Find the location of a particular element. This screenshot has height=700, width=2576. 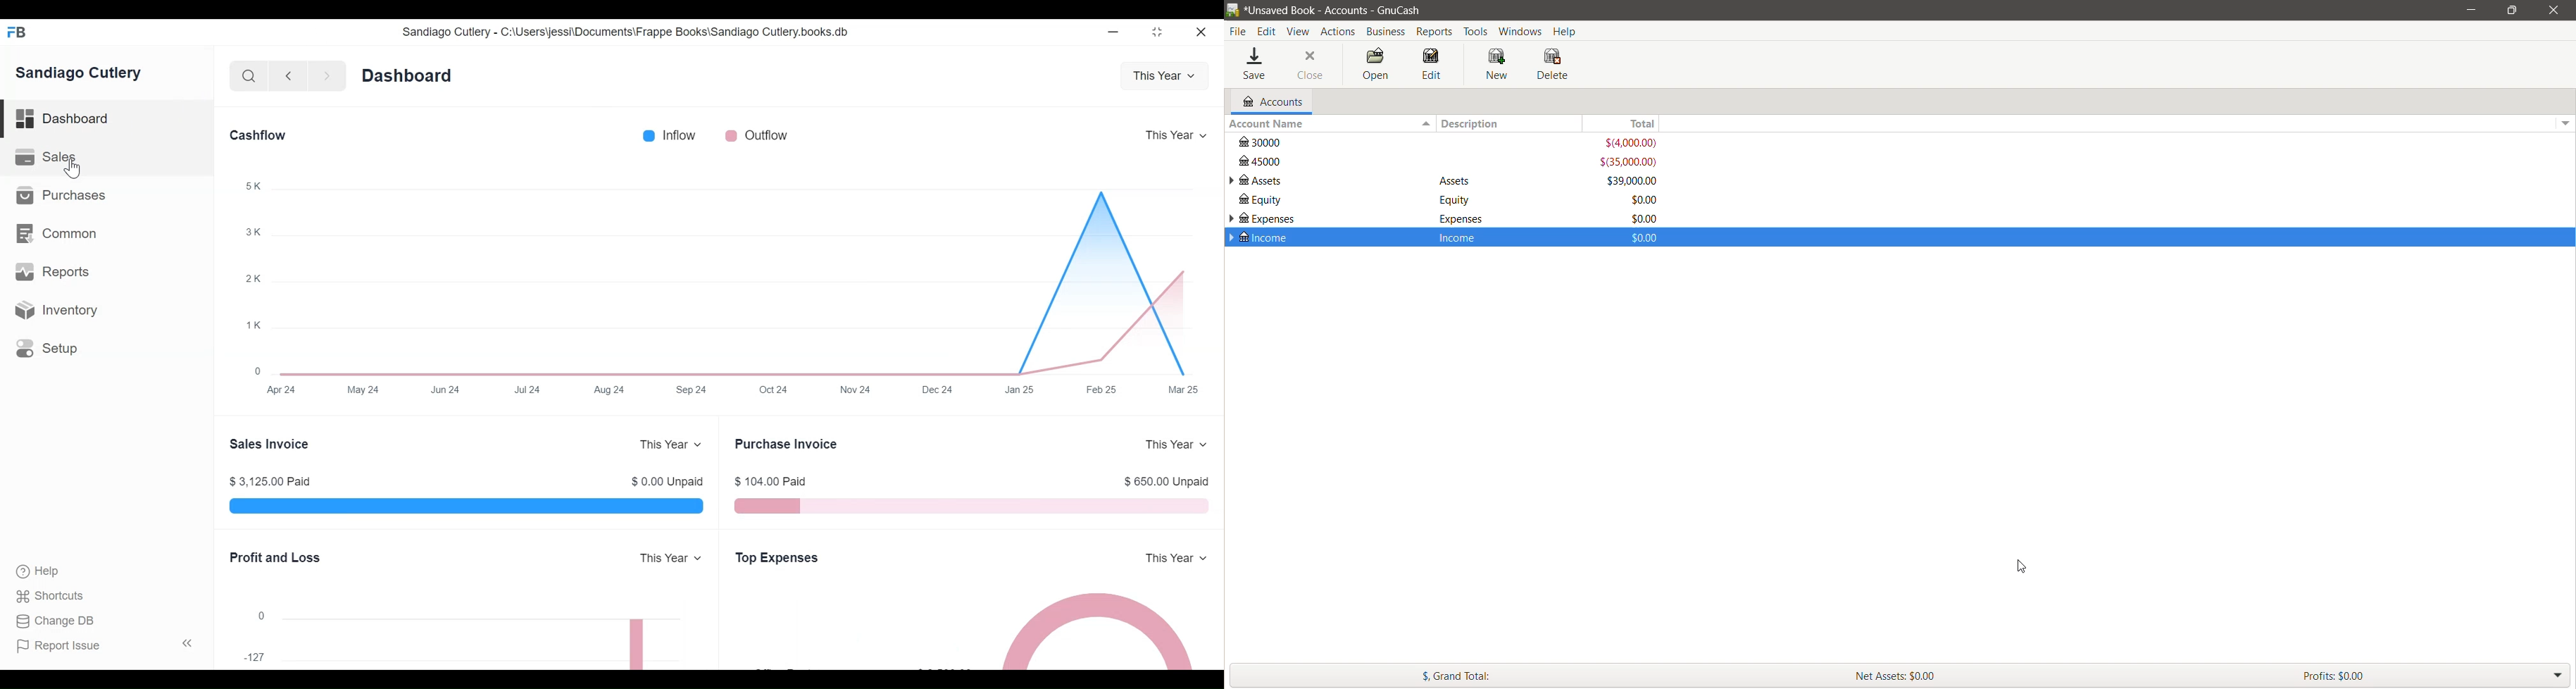

Inventory is located at coordinates (56, 309).